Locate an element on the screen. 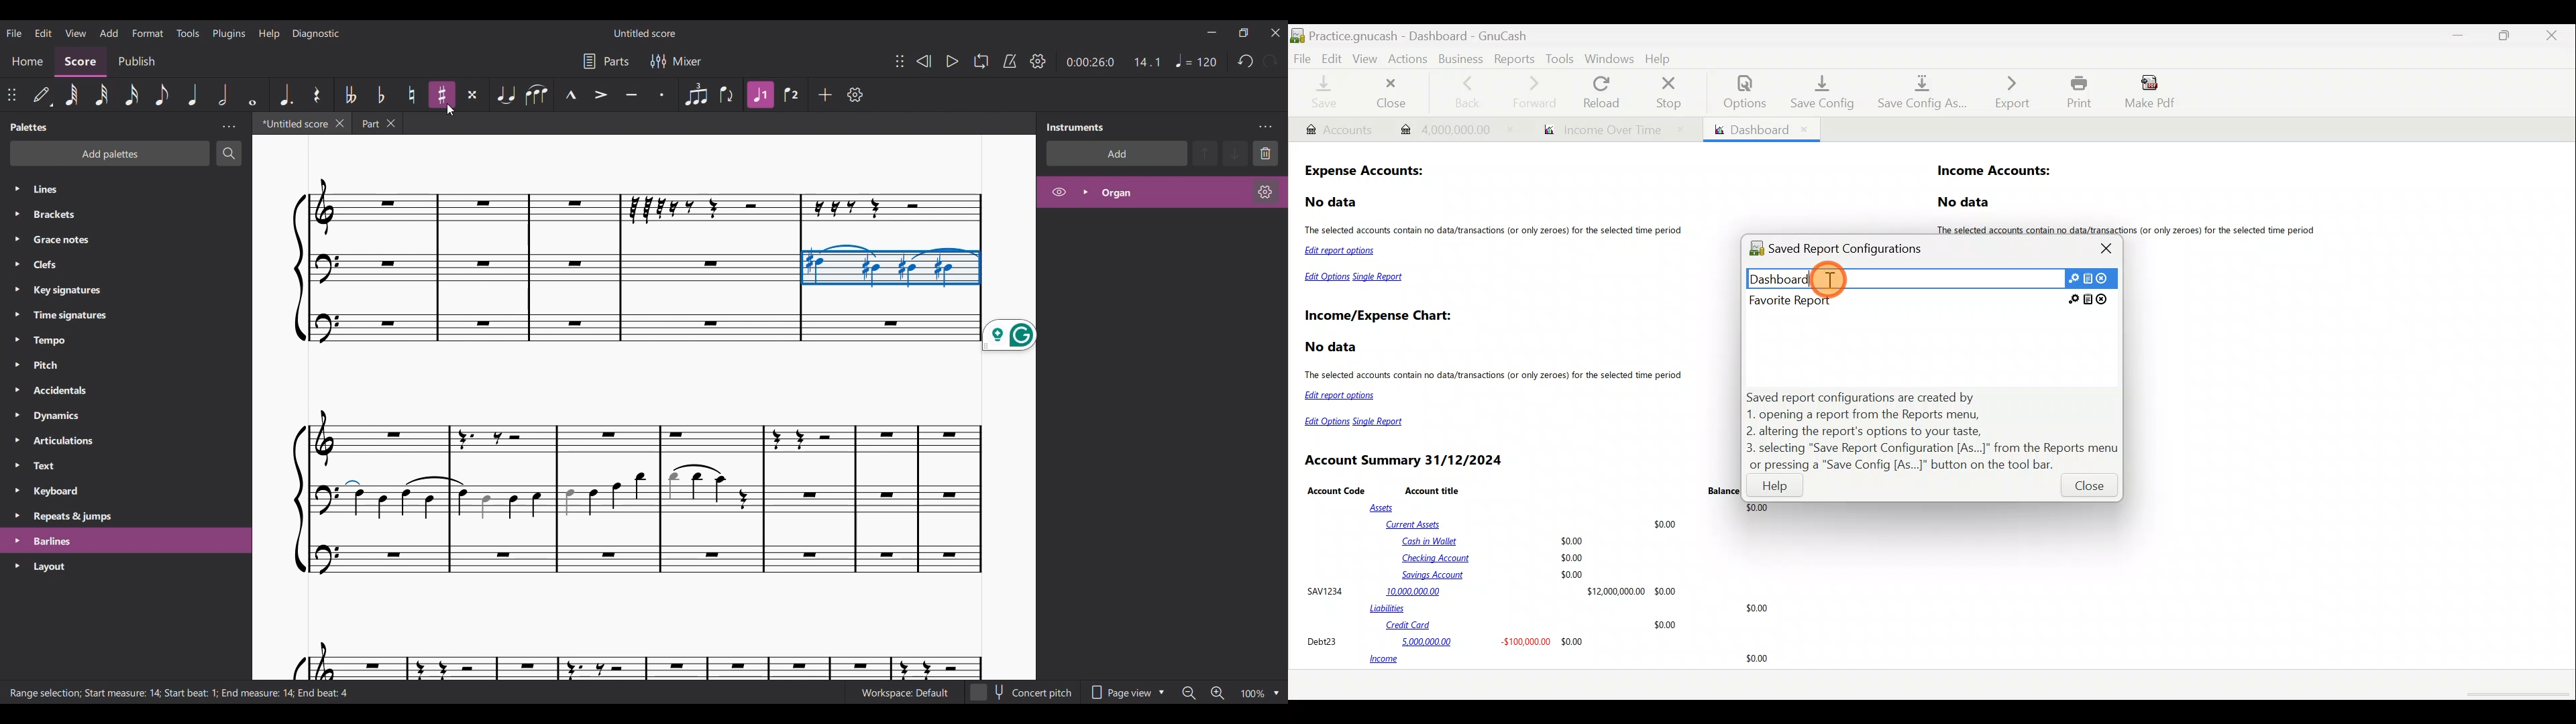 Image resolution: width=2576 pixels, height=728 pixels. Score title is located at coordinates (644, 33).